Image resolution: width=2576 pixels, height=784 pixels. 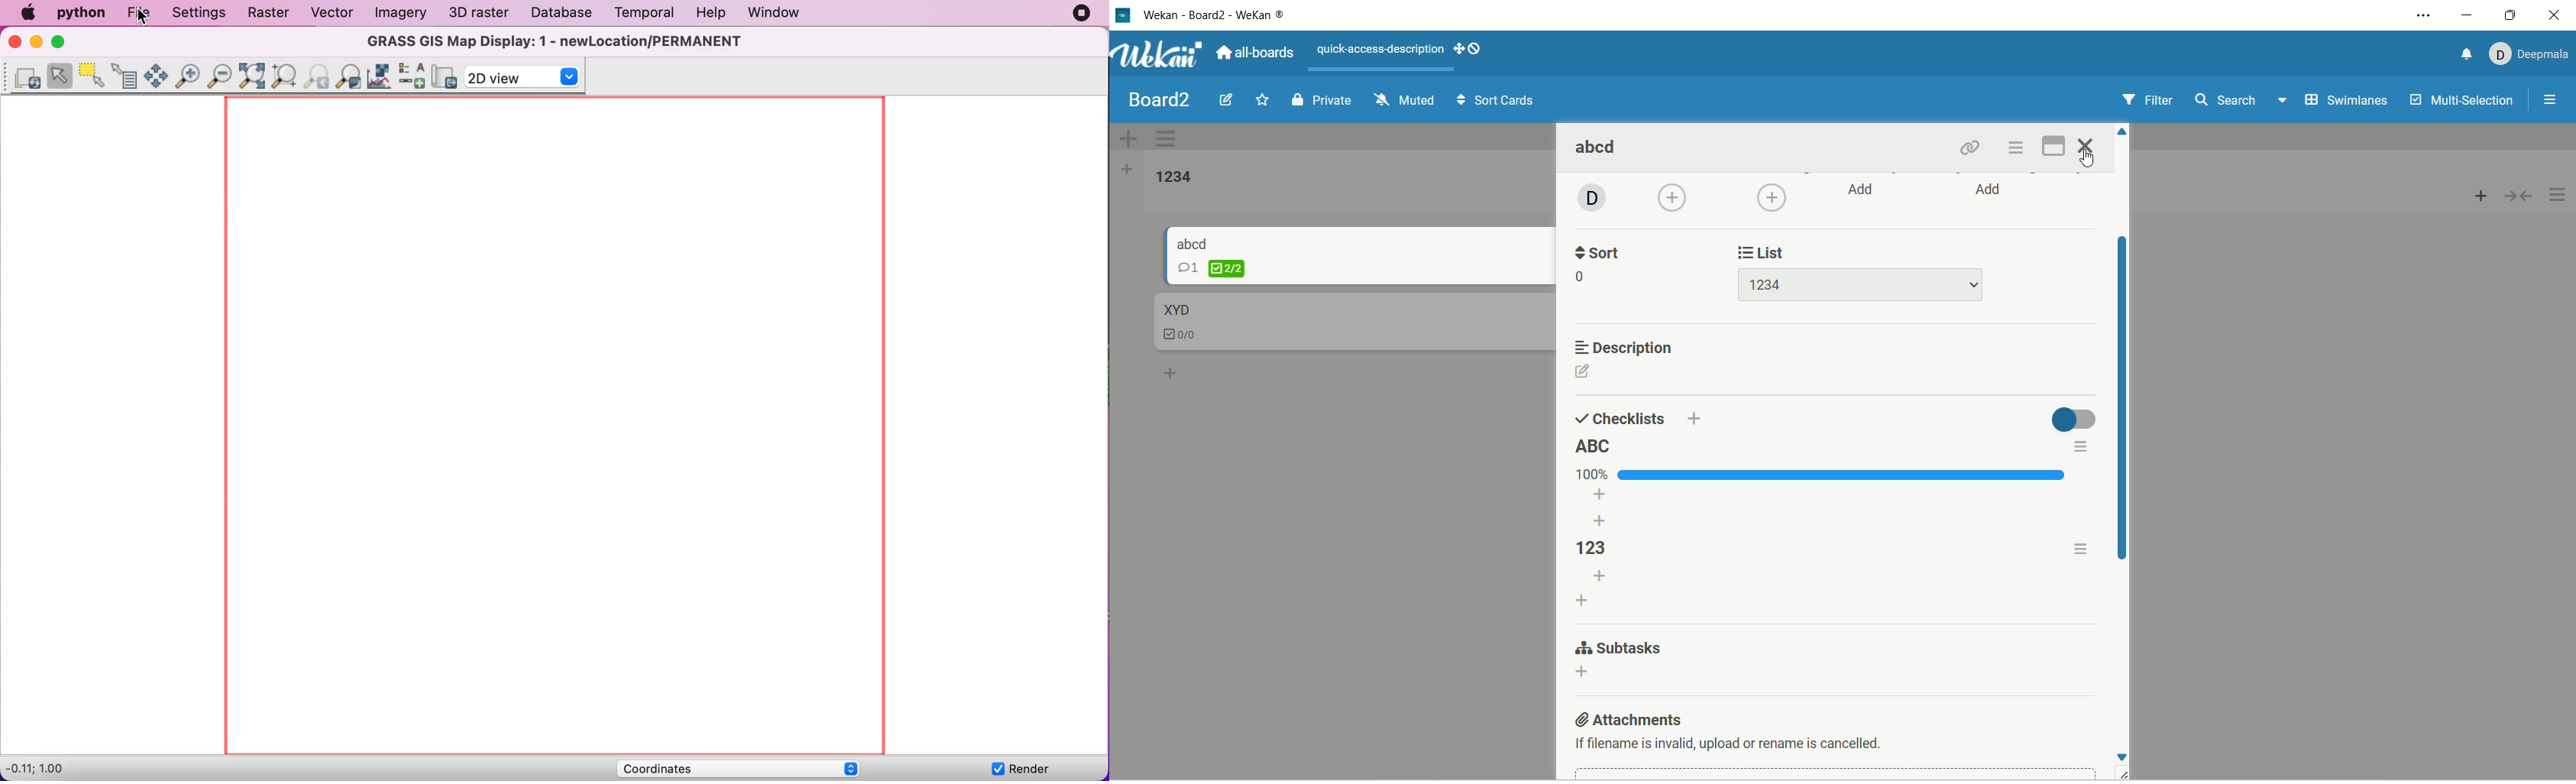 I want to click on link, so click(x=1972, y=148).